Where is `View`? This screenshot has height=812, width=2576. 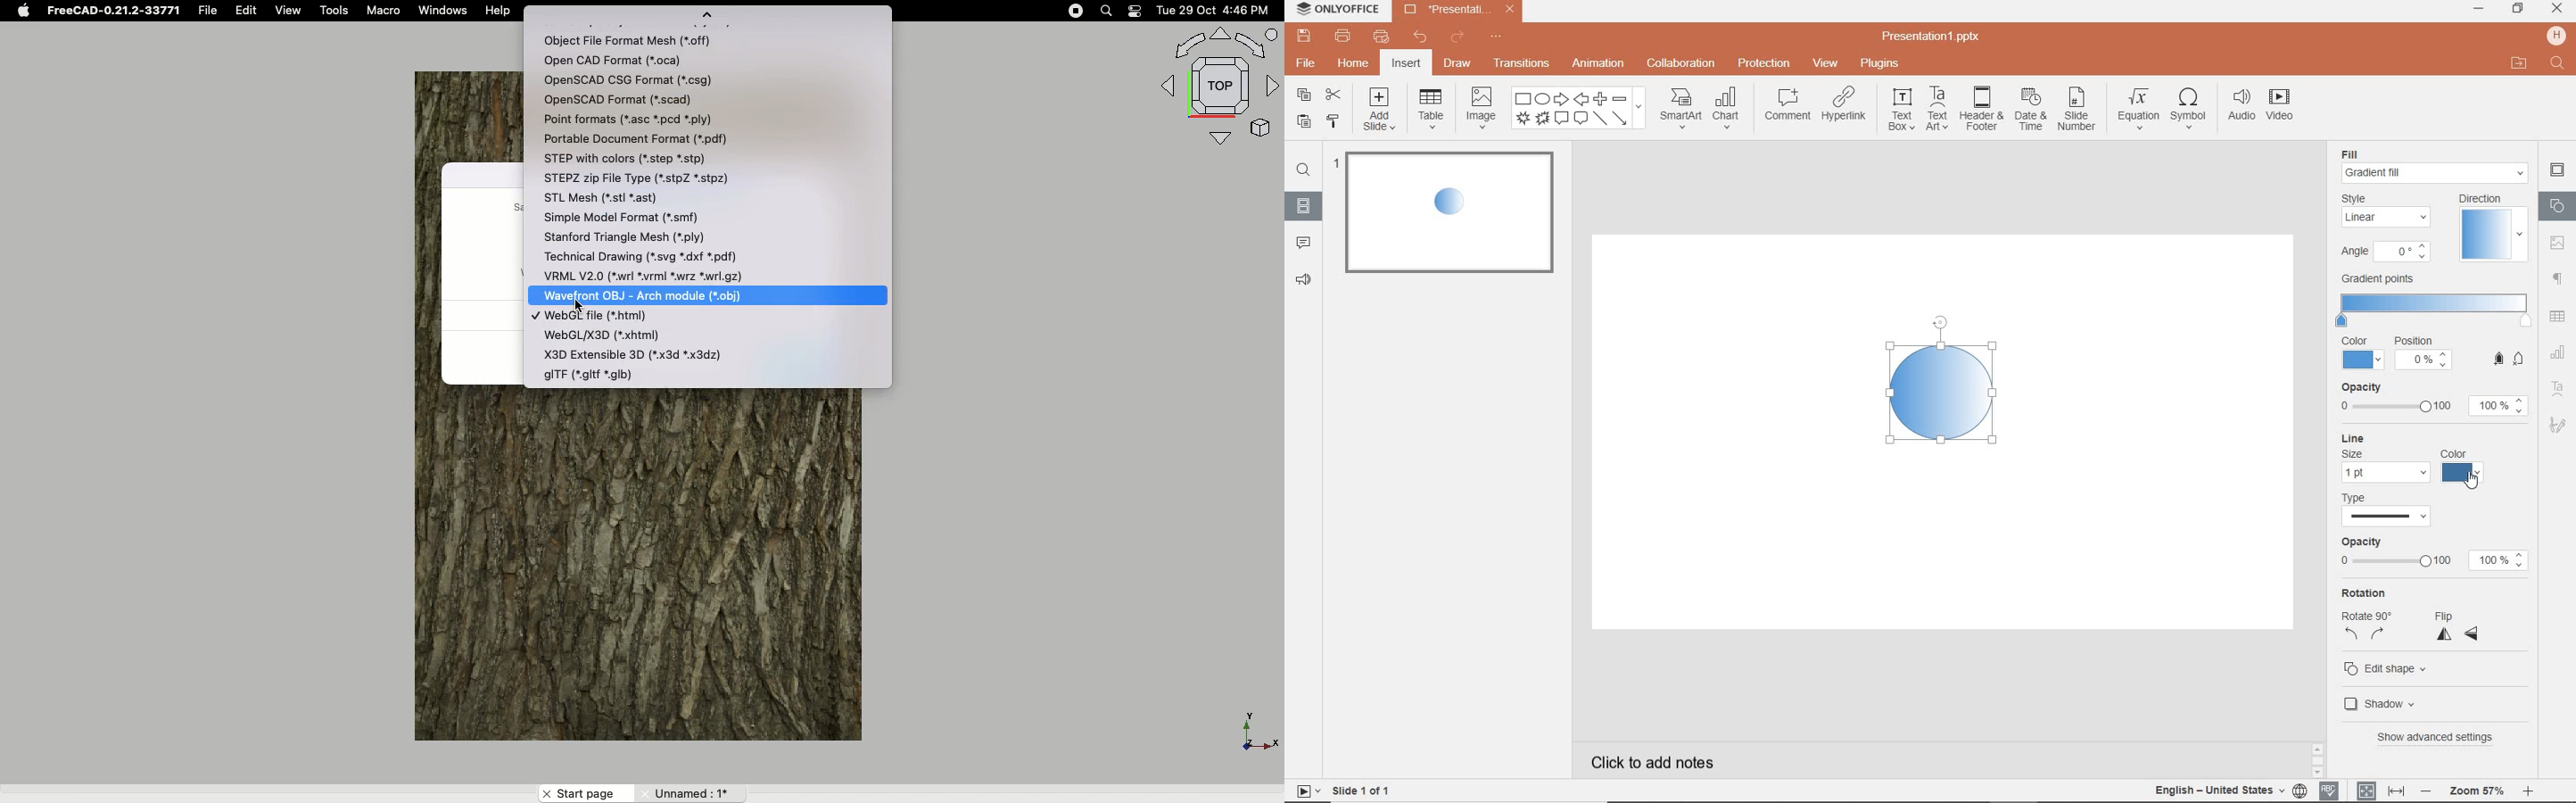
View is located at coordinates (288, 11).